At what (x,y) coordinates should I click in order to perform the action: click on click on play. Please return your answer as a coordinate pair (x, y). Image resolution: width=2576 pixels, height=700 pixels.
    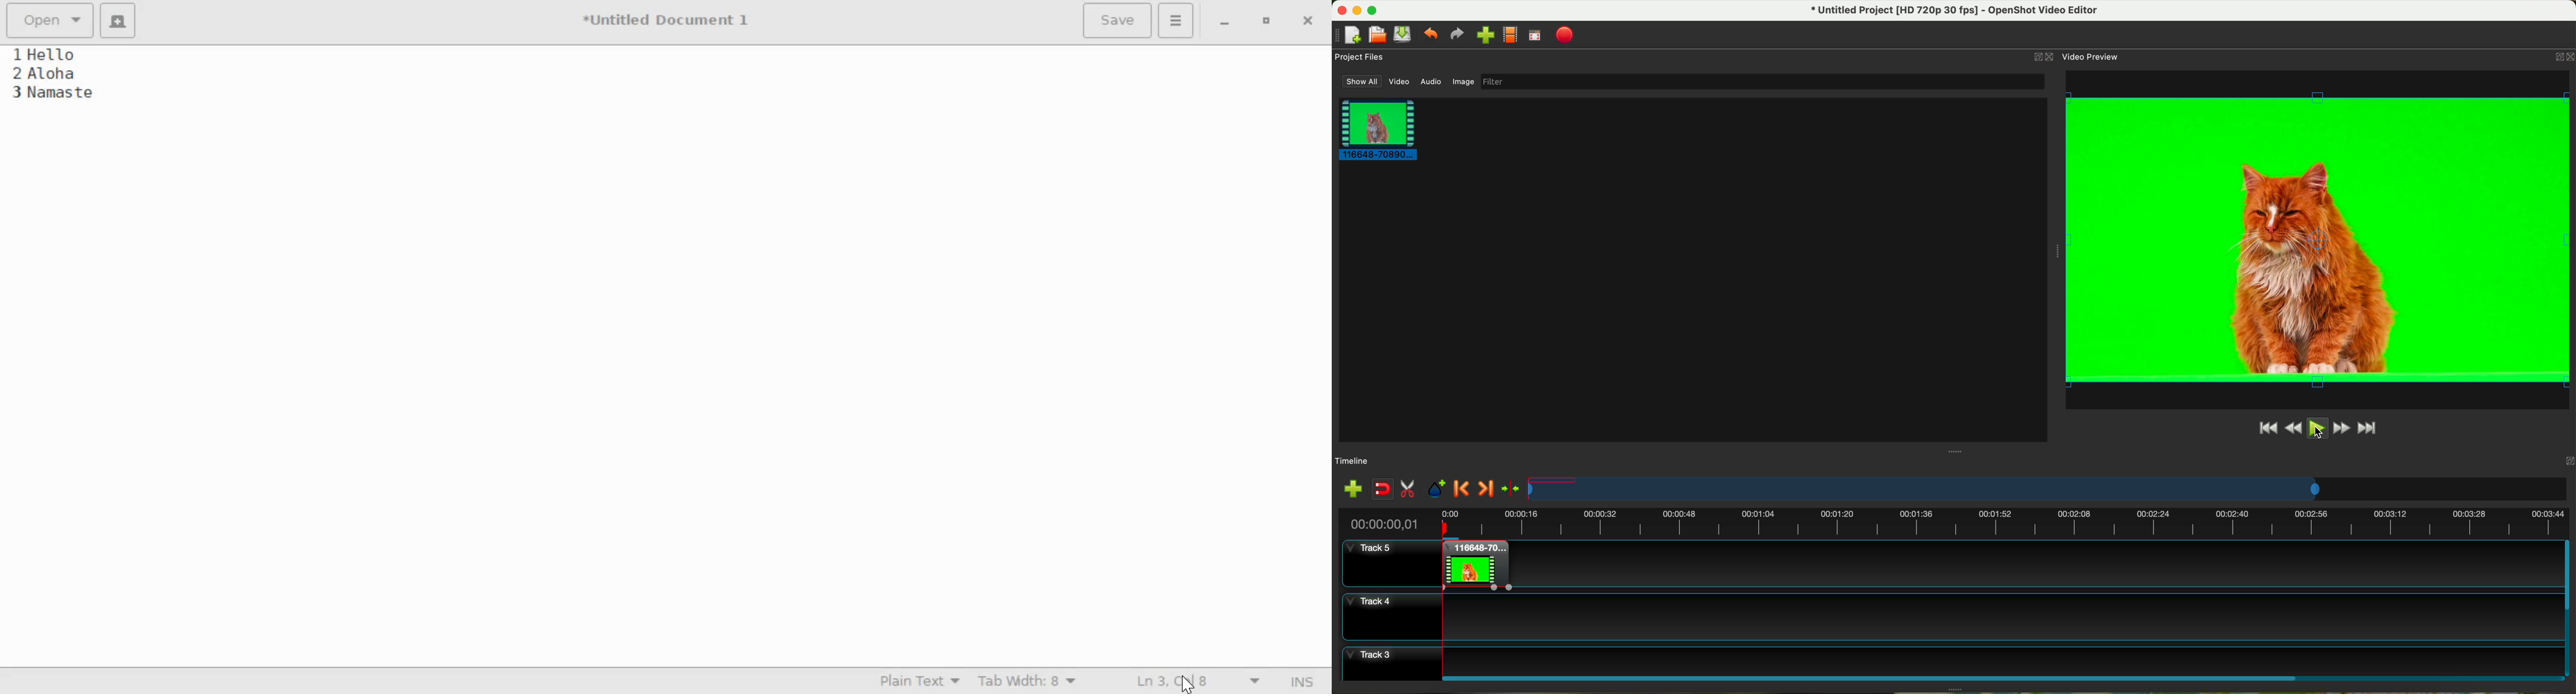
    Looking at the image, I should click on (2318, 428).